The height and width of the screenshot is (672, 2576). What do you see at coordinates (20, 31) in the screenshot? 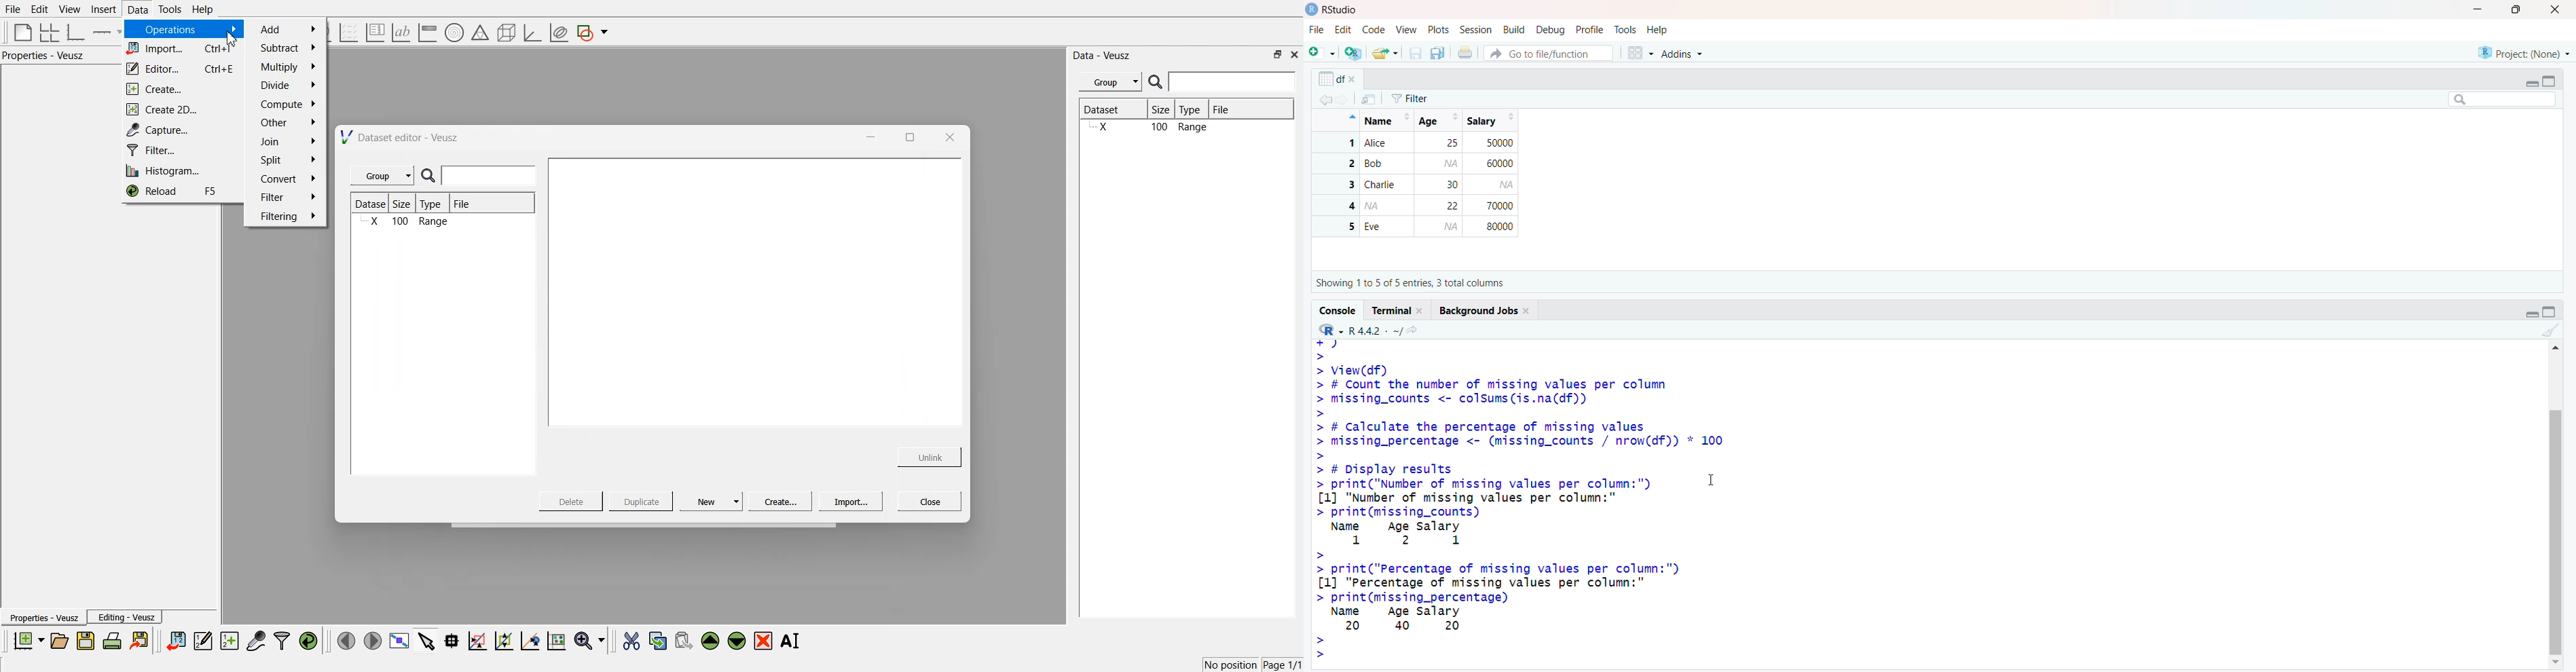
I see `blank page` at bounding box center [20, 31].